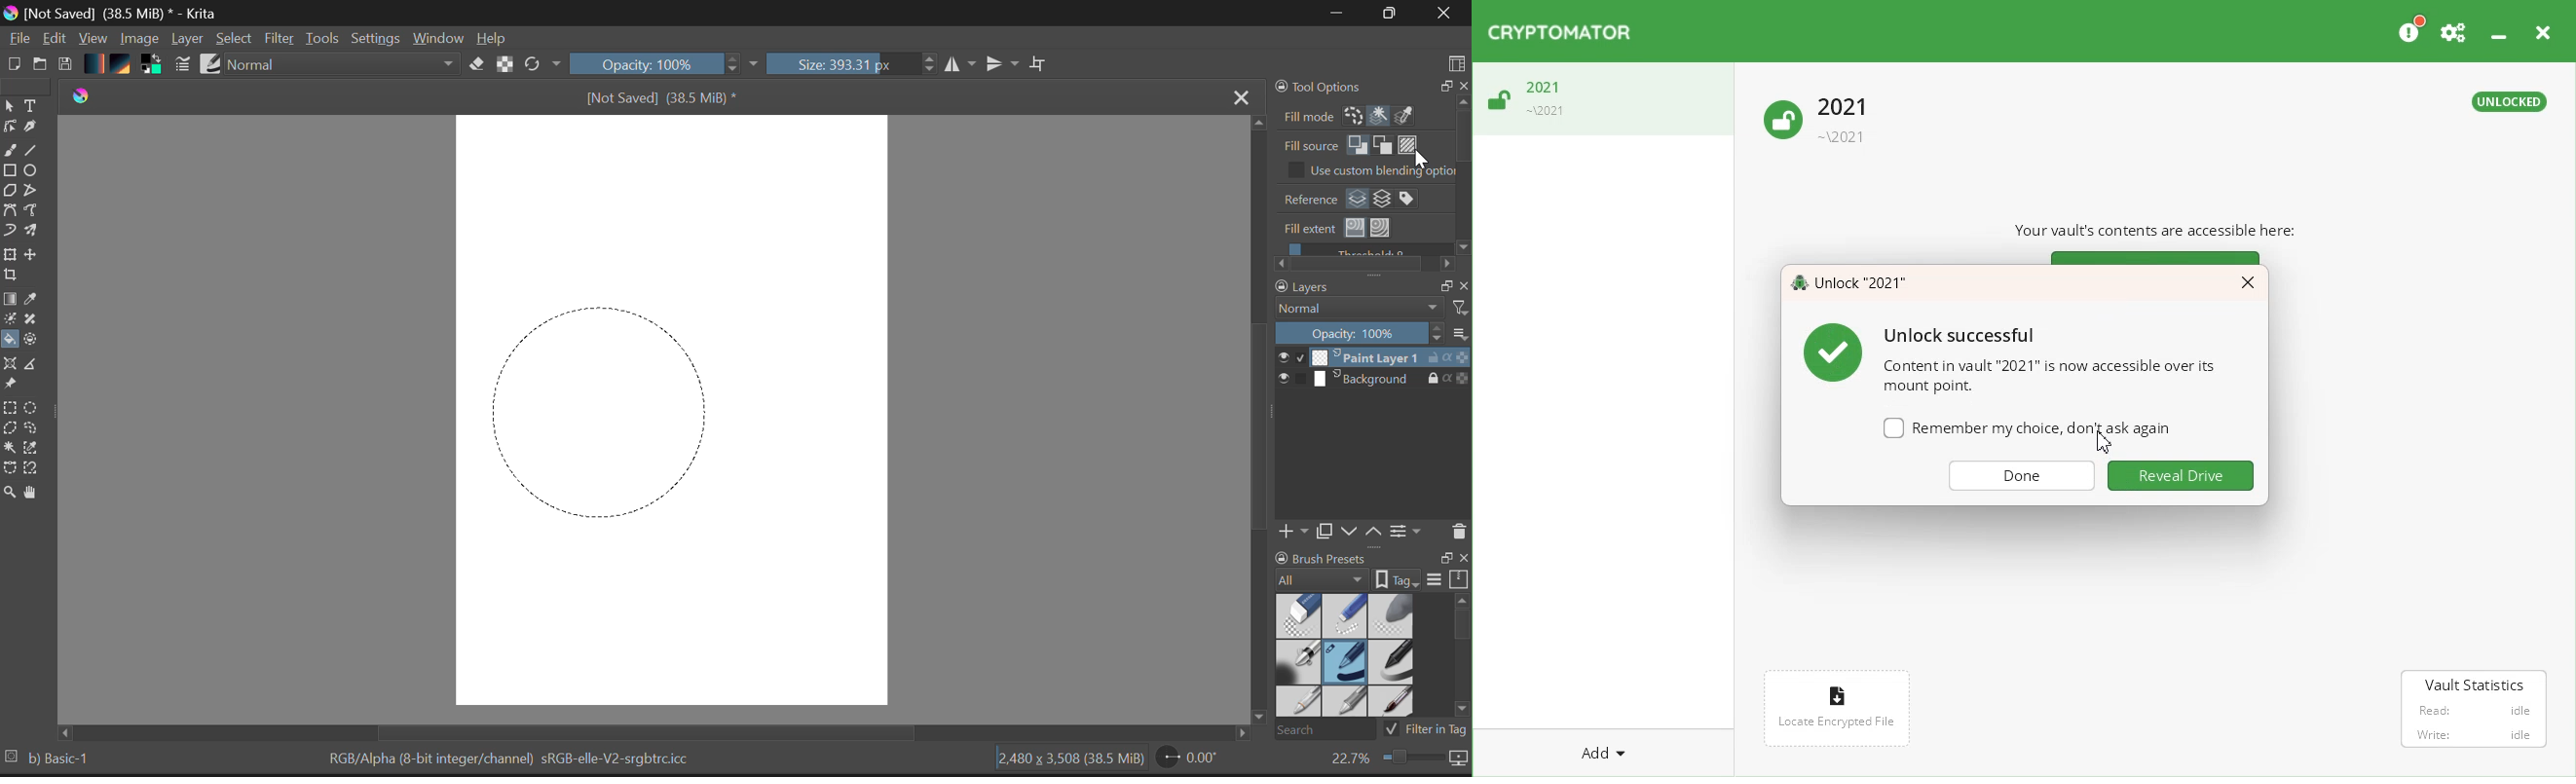  I want to click on Text, so click(2511, 102).